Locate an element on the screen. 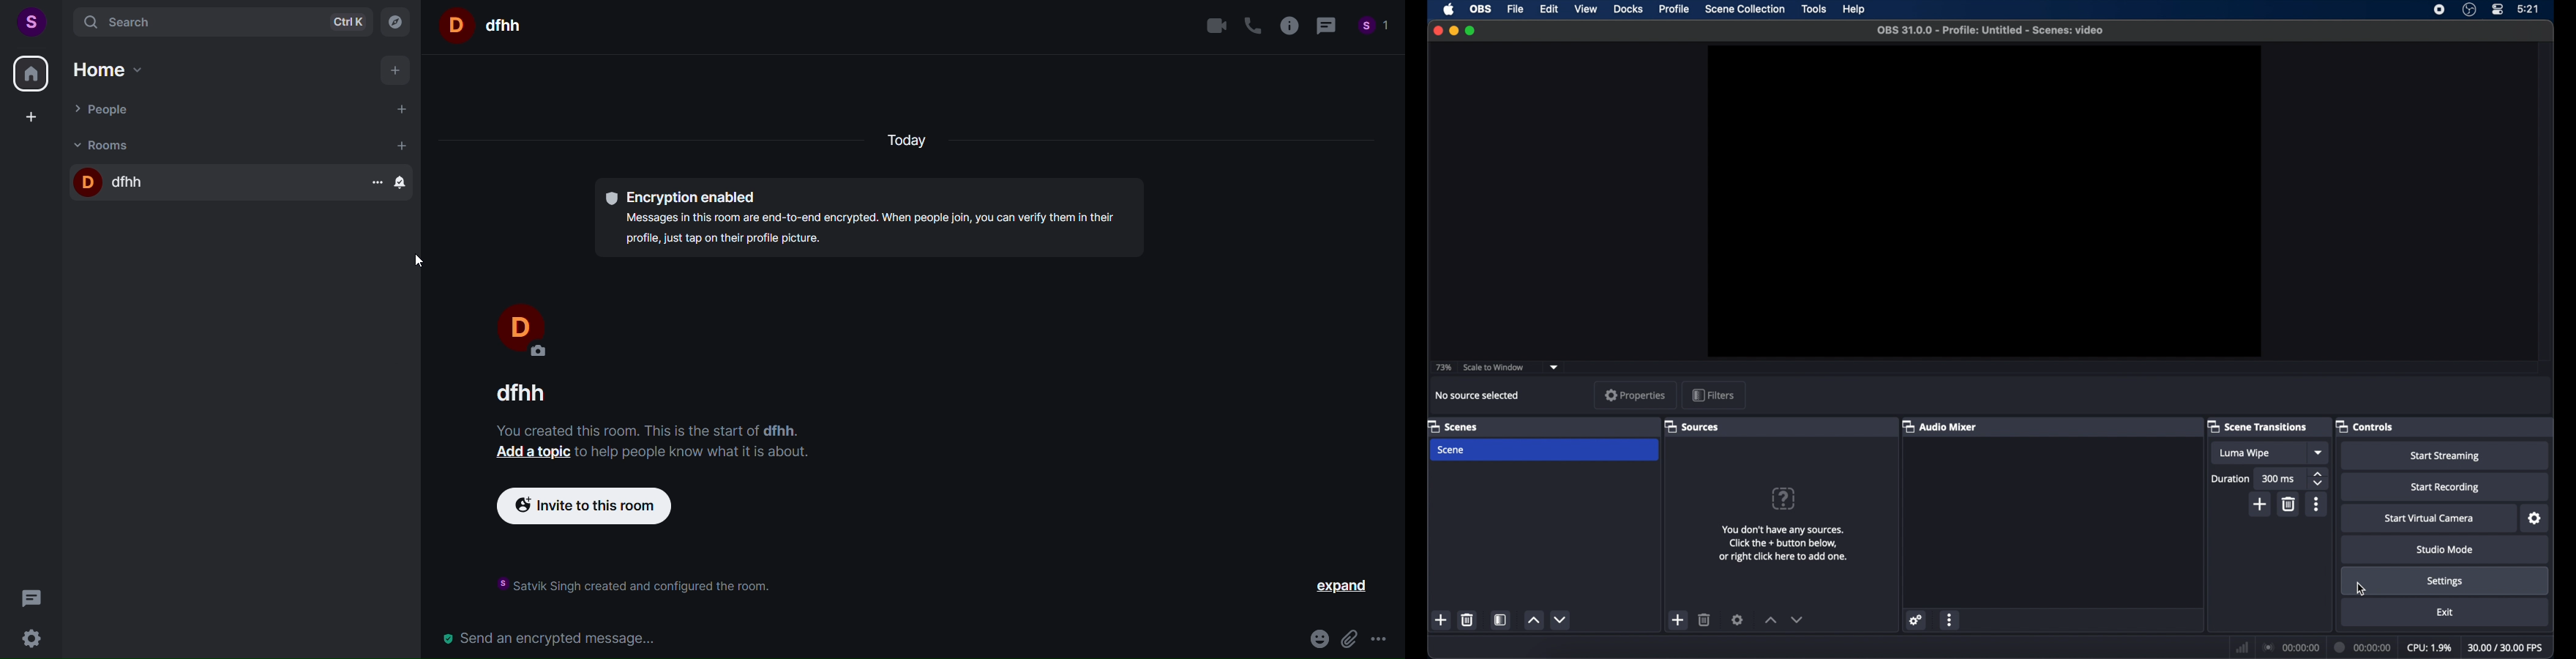 Image resolution: width=2576 pixels, height=672 pixels. scene is located at coordinates (1451, 450).